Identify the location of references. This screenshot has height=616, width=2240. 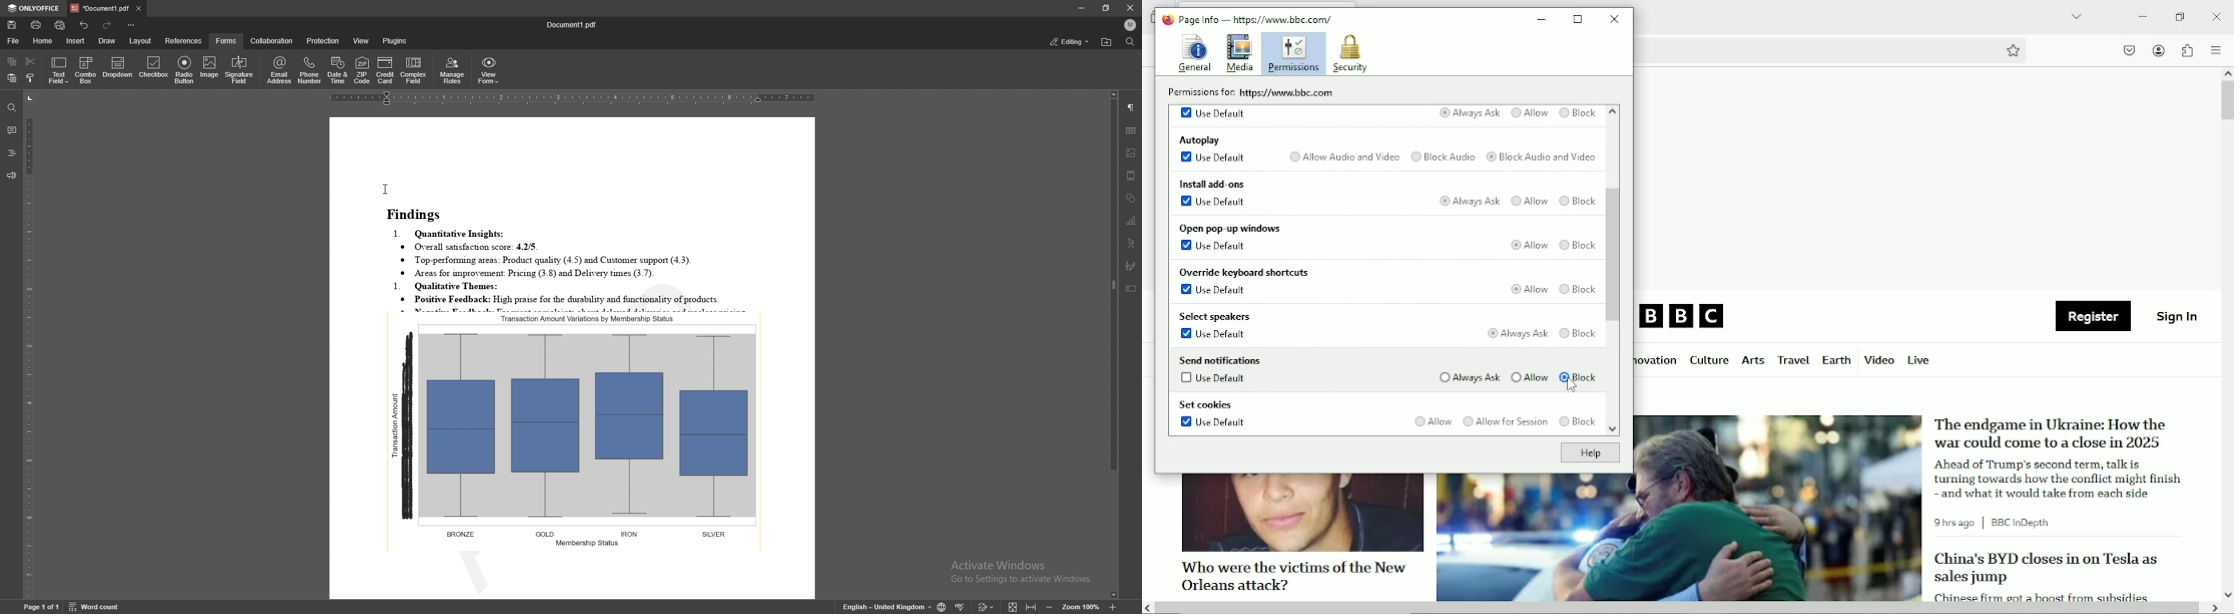
(183, 40).